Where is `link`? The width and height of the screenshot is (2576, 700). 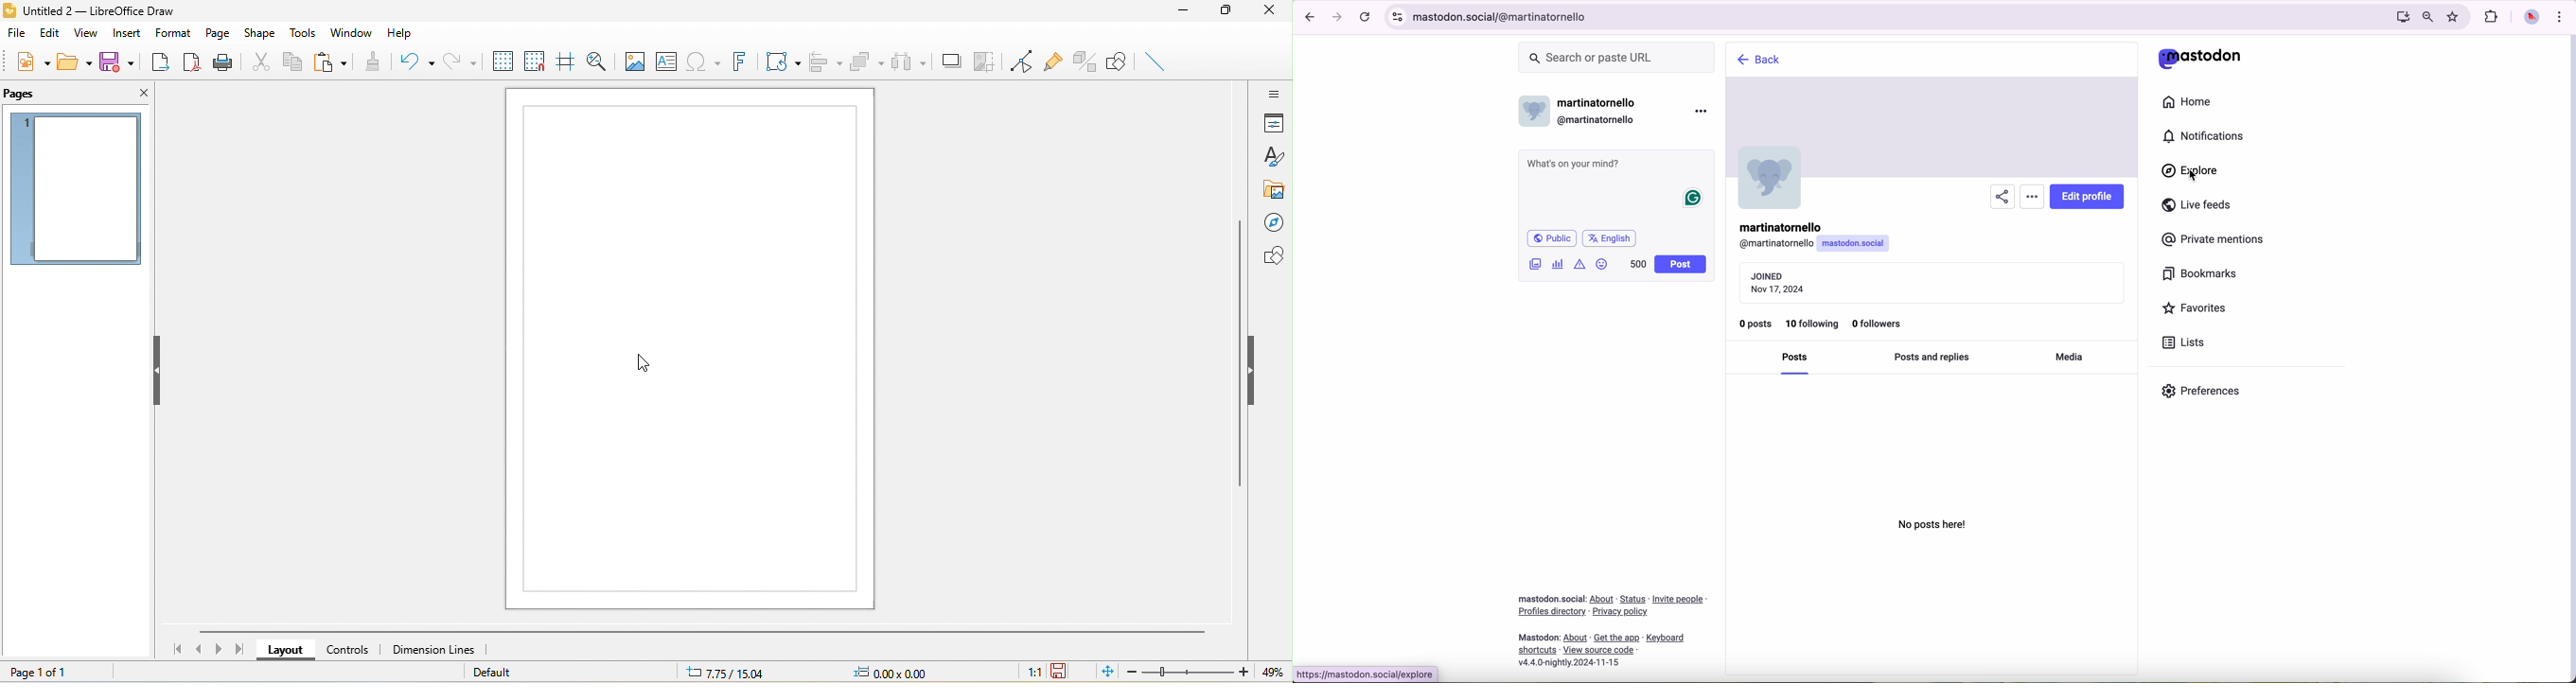
link is located at coordinates (1603, 599).